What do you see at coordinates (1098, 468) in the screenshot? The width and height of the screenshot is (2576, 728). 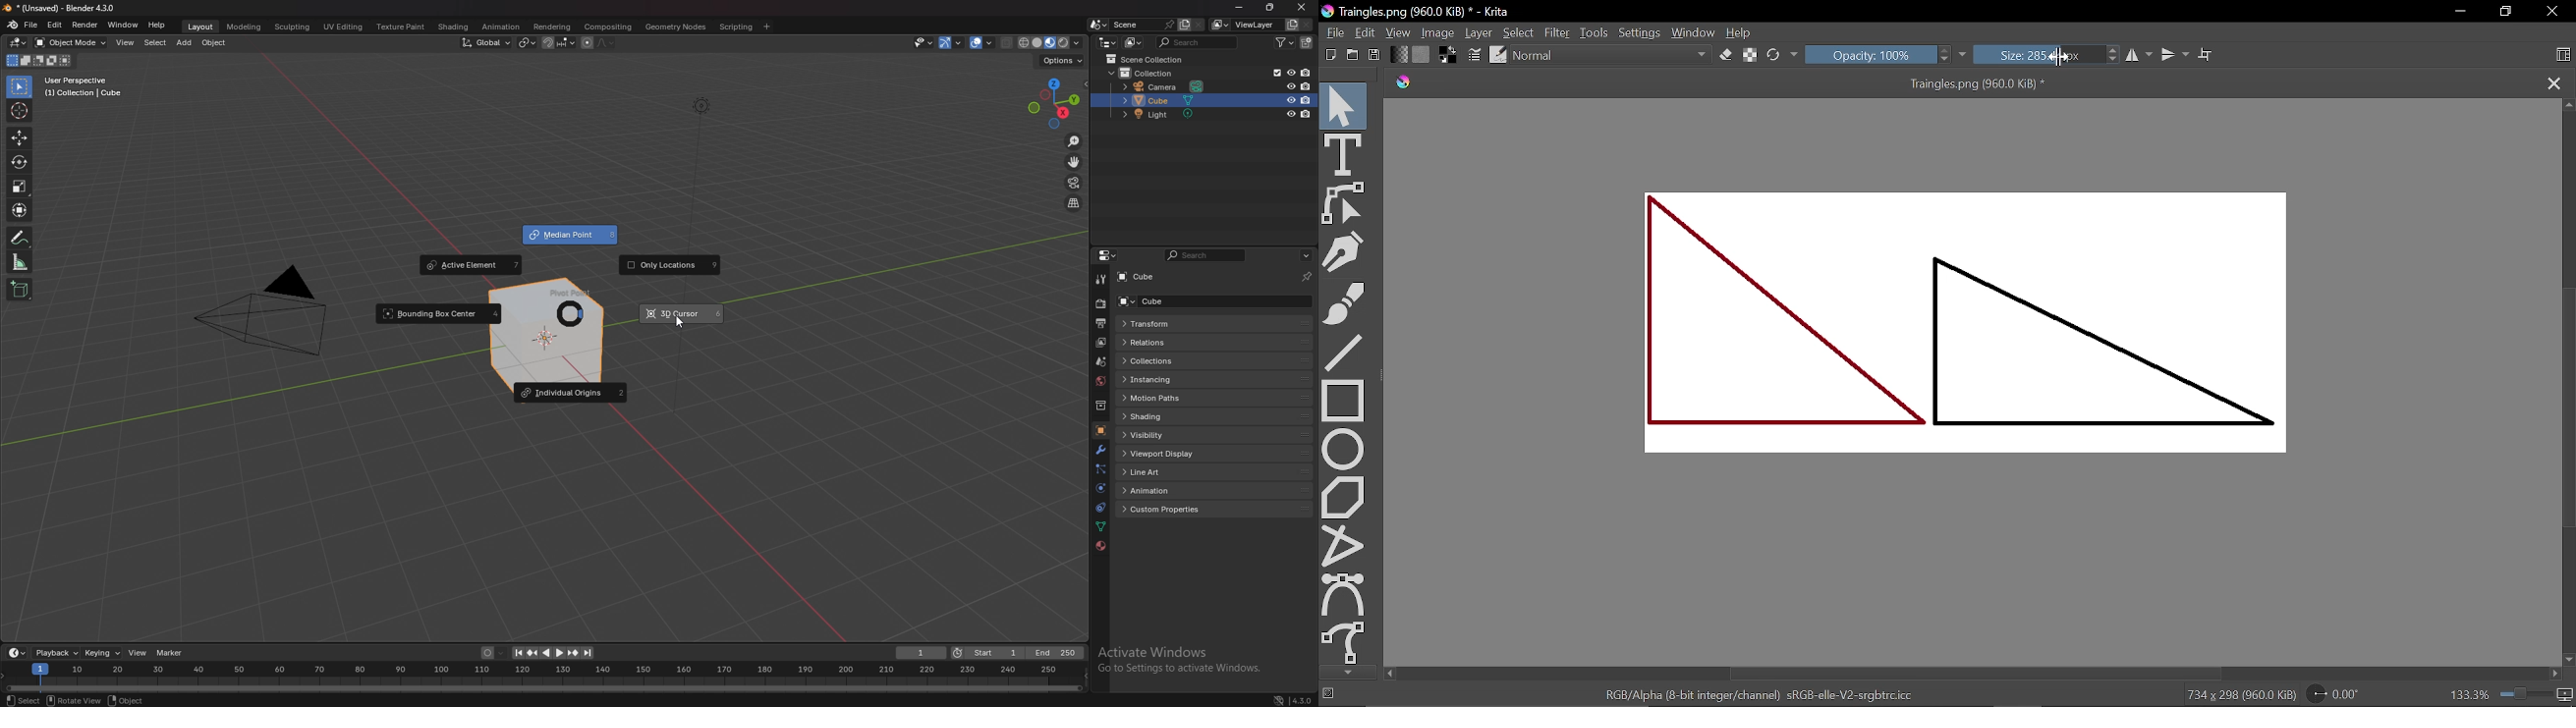 I see `particles` at bounding box center [1098, 468].